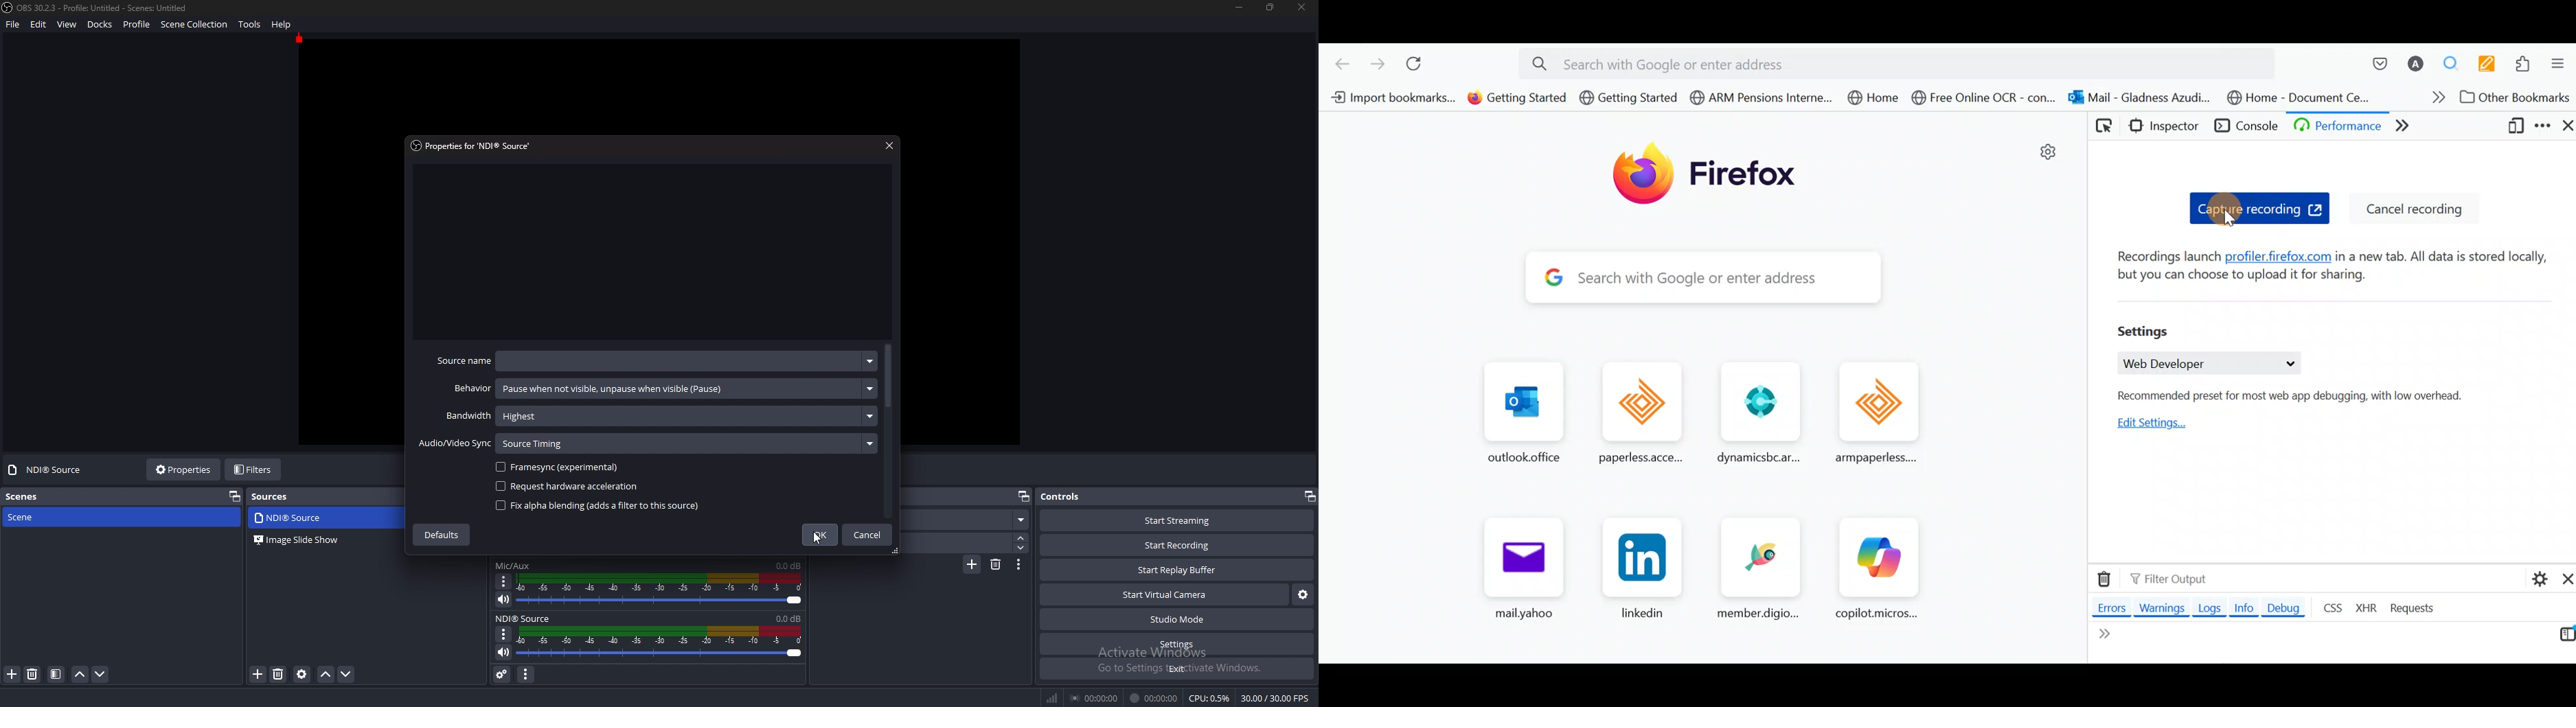  What do you see at coordinates (2169, 126) in the screenshot?
I see `Inspector` at bounding box center [2169, 126].